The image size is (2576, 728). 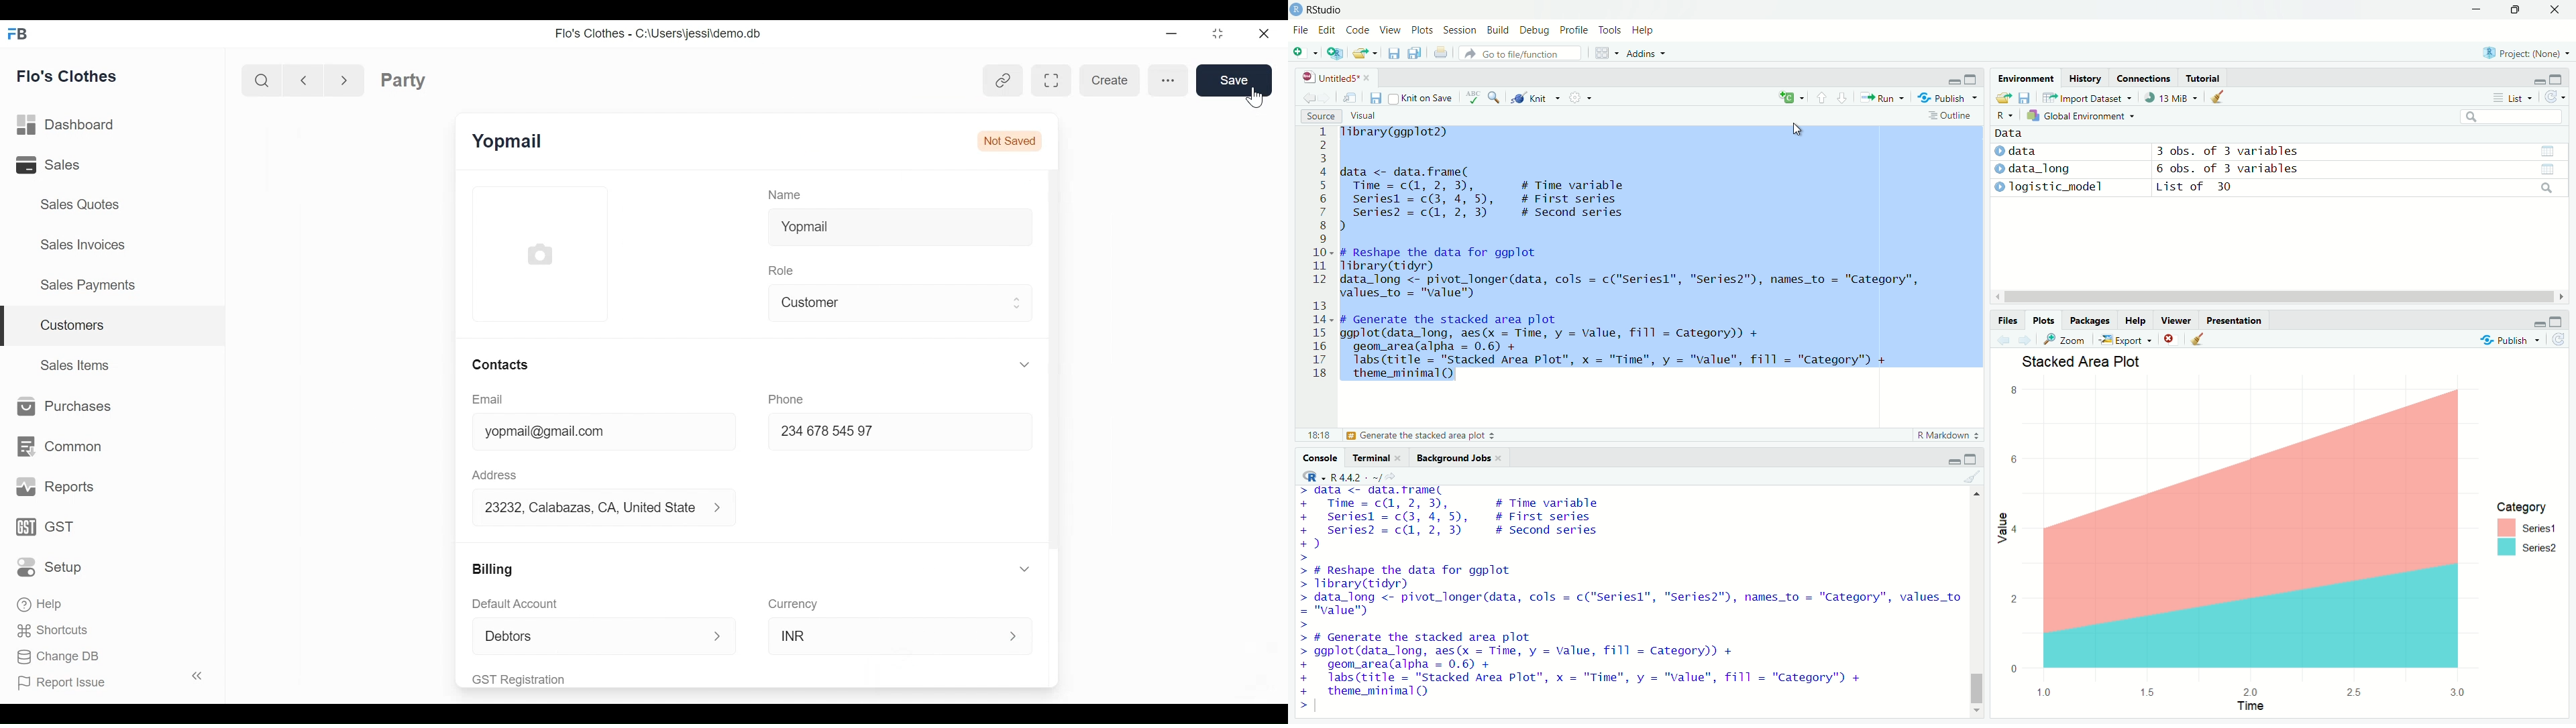 What do you see at coordinates (1008, 140) in the screenshot?
I see `Not Saved` at bounding box center [1008, 140].